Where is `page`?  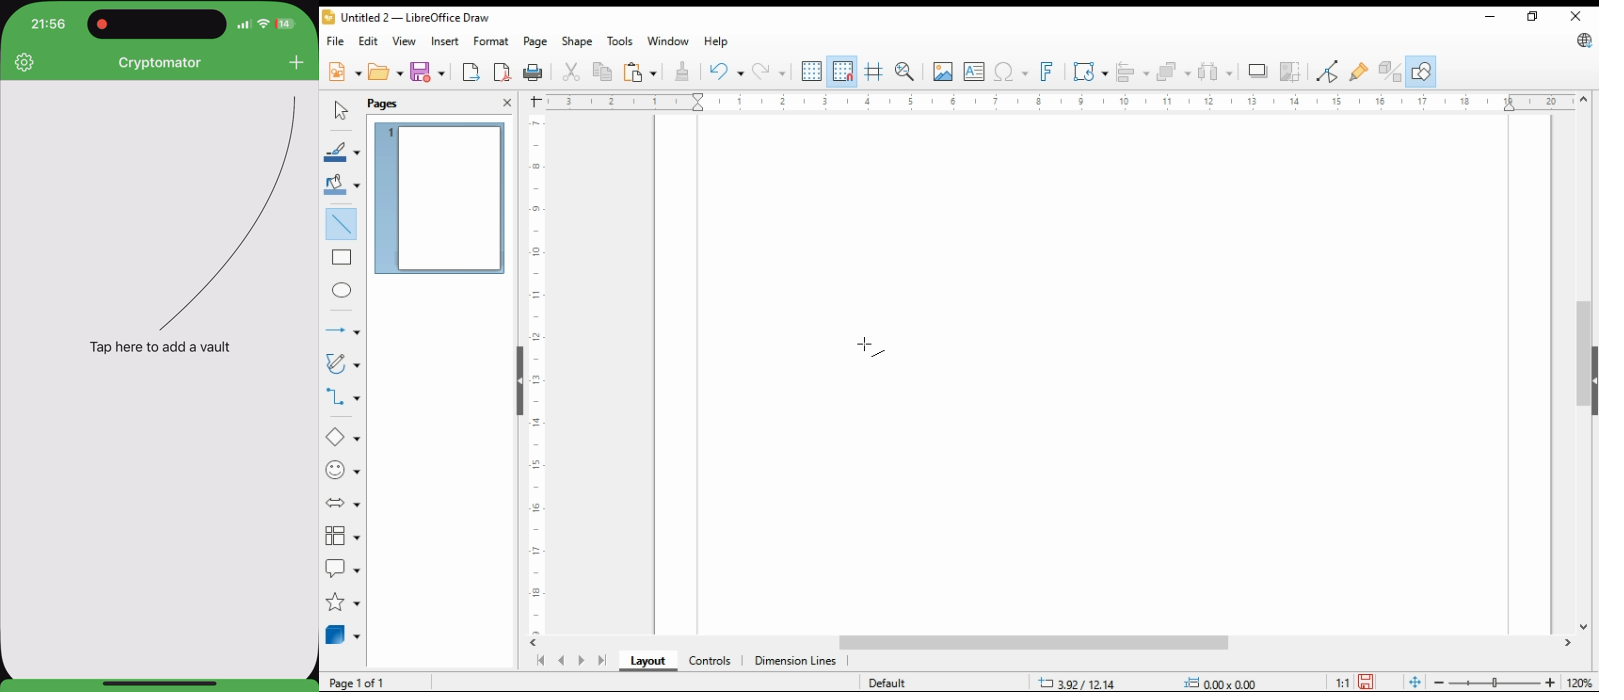
page is located at coordinates (538, 41).